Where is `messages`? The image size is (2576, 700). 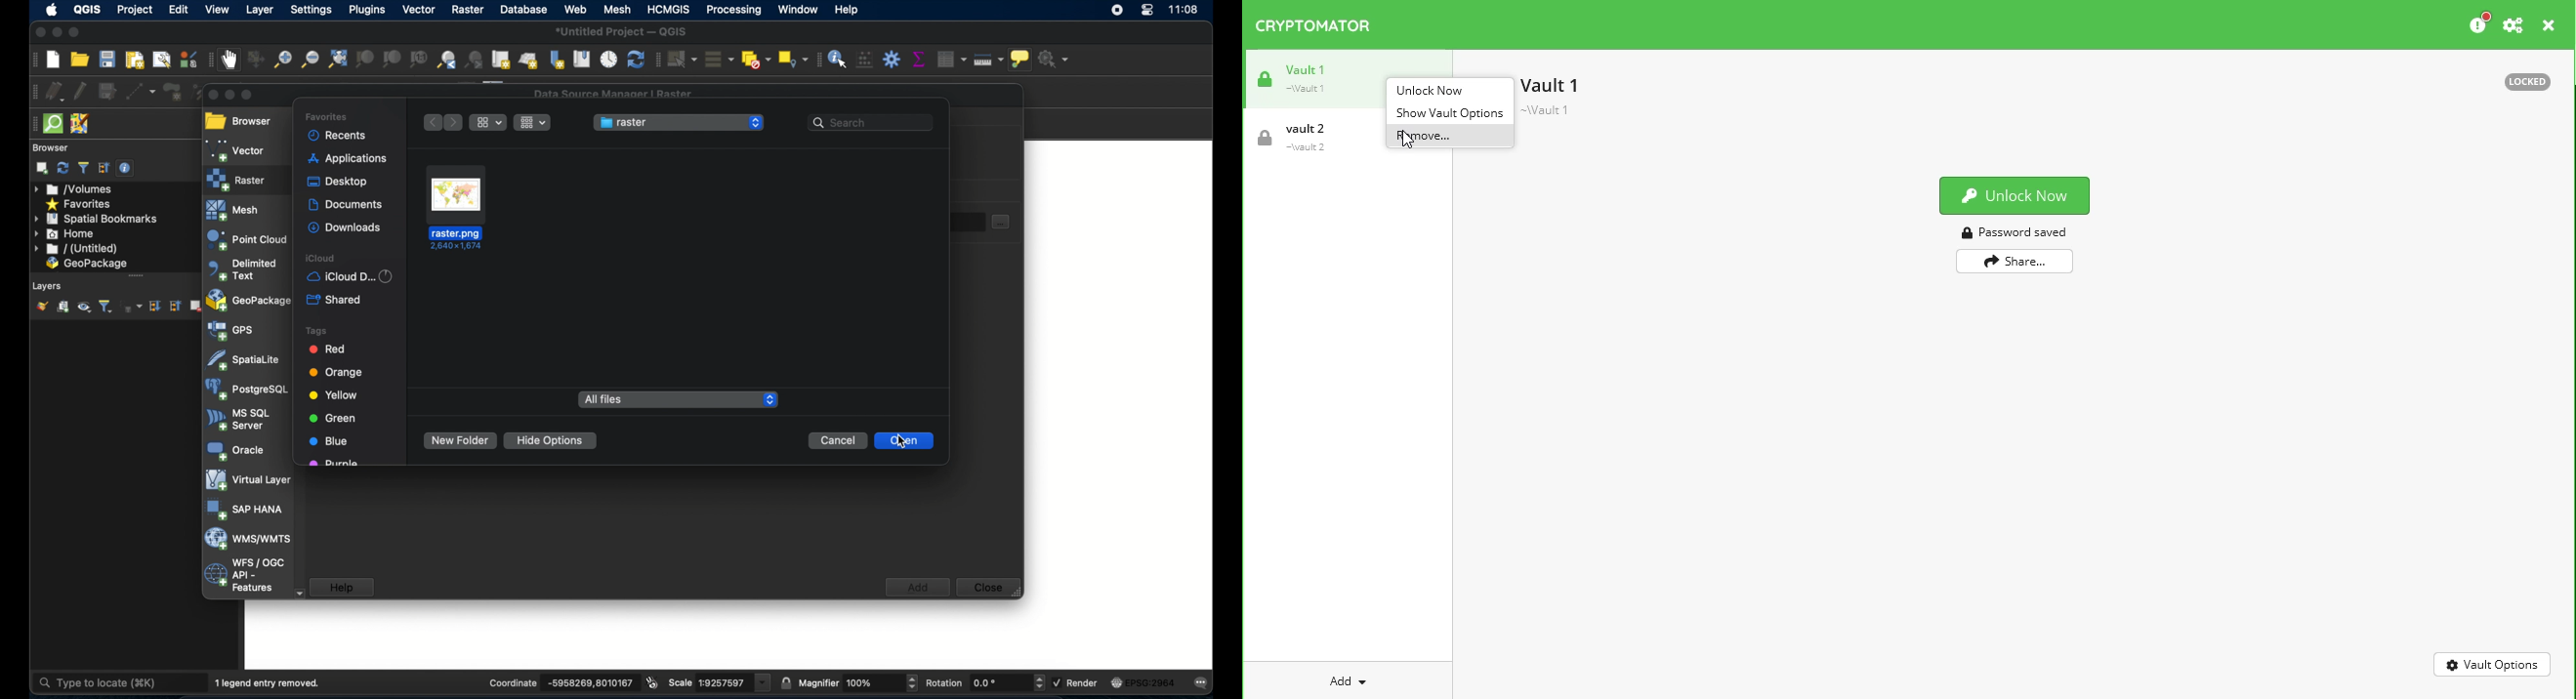 messages is located at coordinates (1205, 682).